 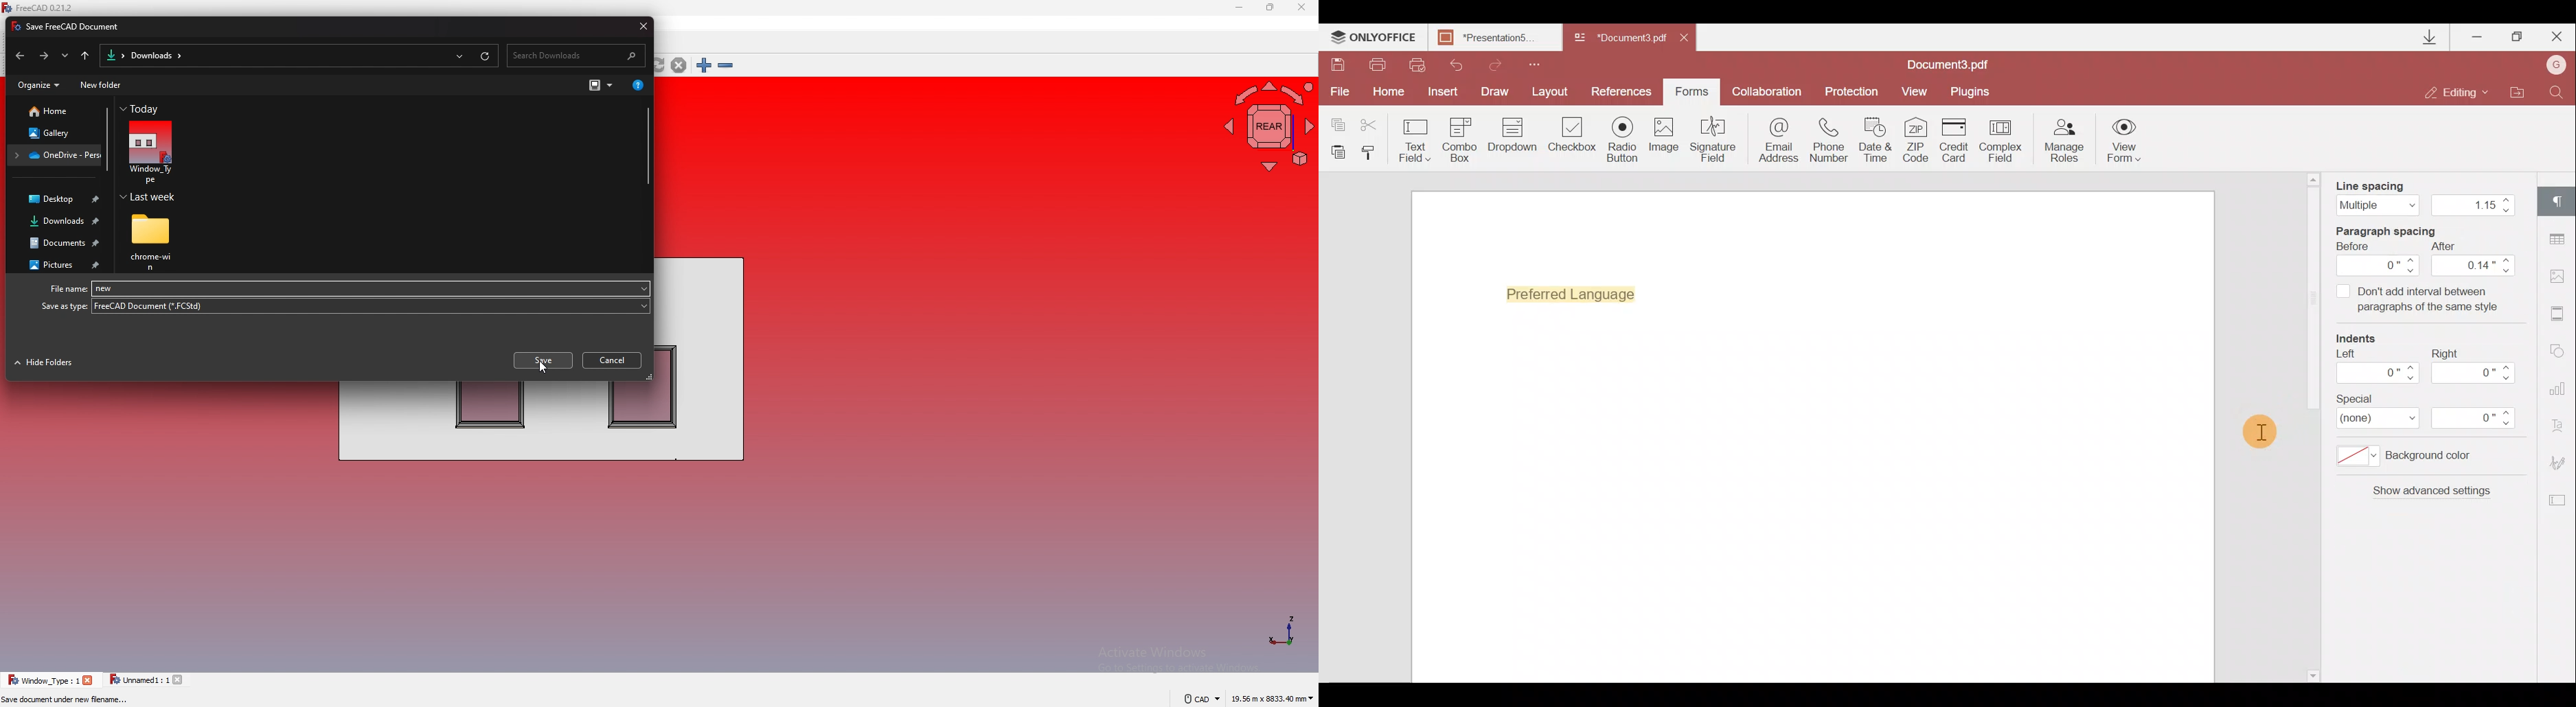 I want to click on 0", so click(x=2474, y=418).